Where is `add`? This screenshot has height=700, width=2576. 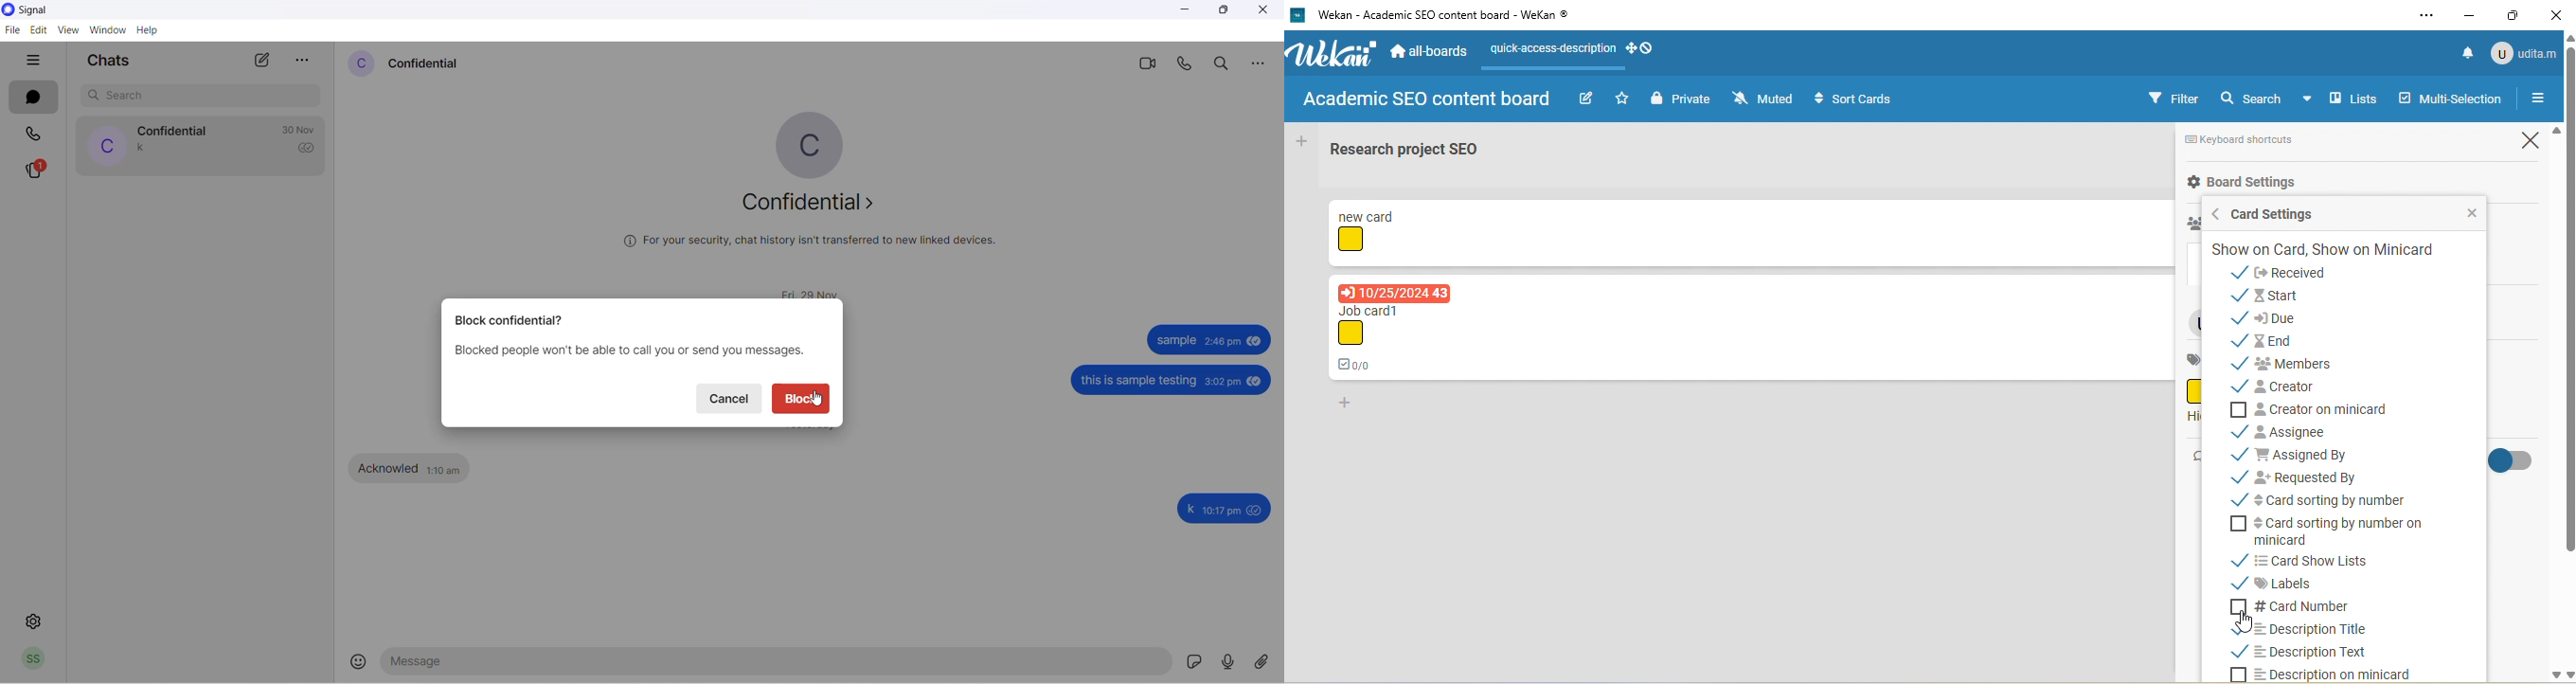 add is located at coordinates (1304, 142).